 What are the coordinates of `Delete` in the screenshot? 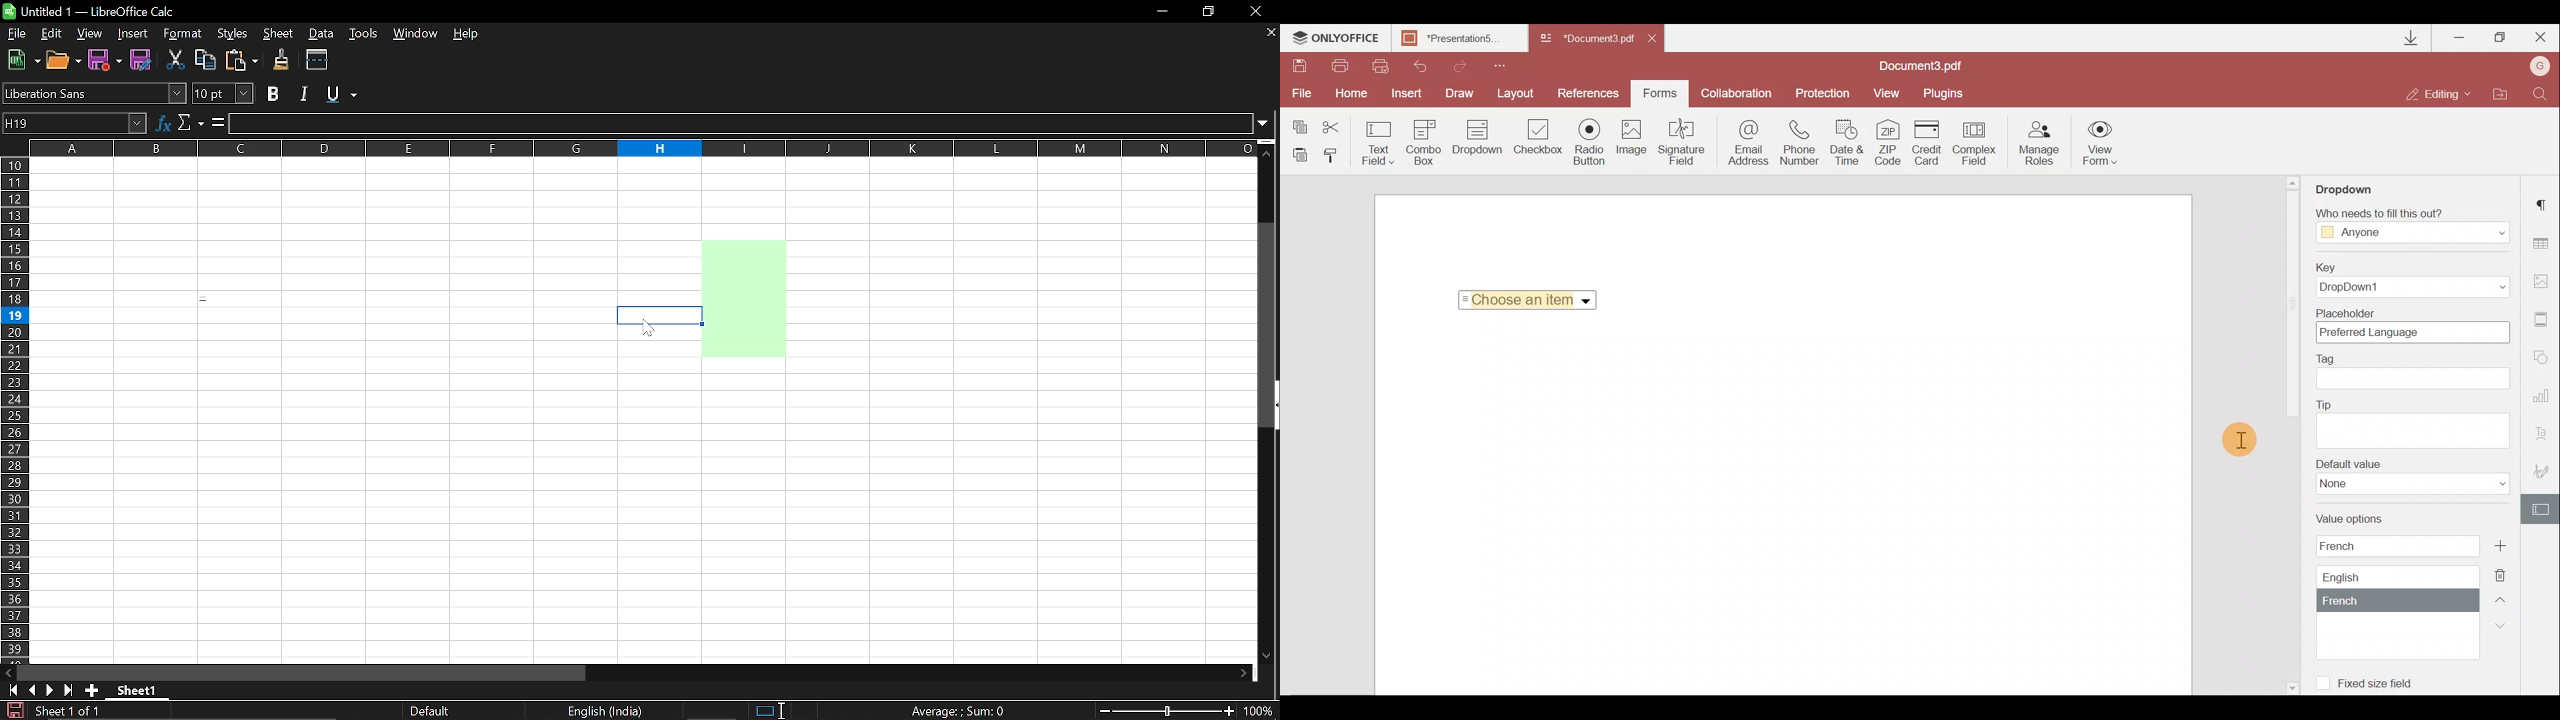 It's located at (2508, 574).